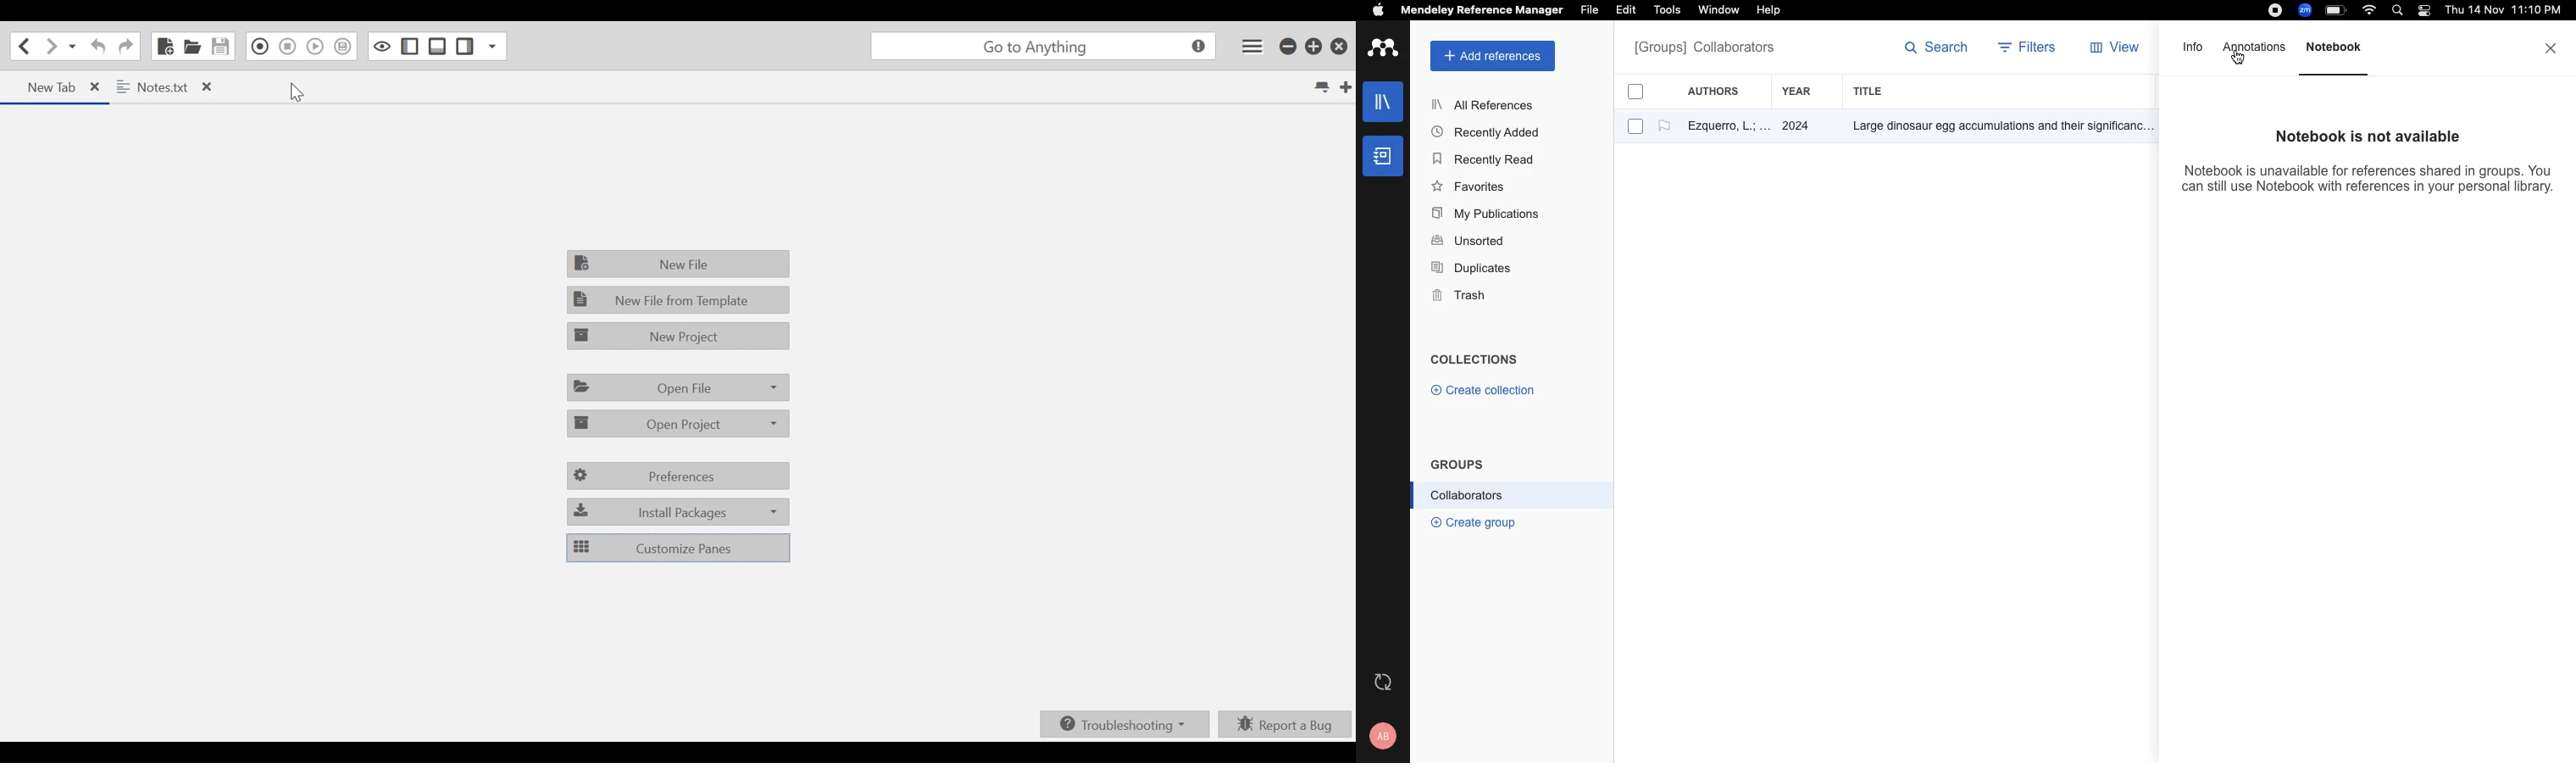 The height and width of the screenshot is (784, 2576). Describe the element at coordinates (1486, 216) in the screenshot. I see `My Publications` at that location.